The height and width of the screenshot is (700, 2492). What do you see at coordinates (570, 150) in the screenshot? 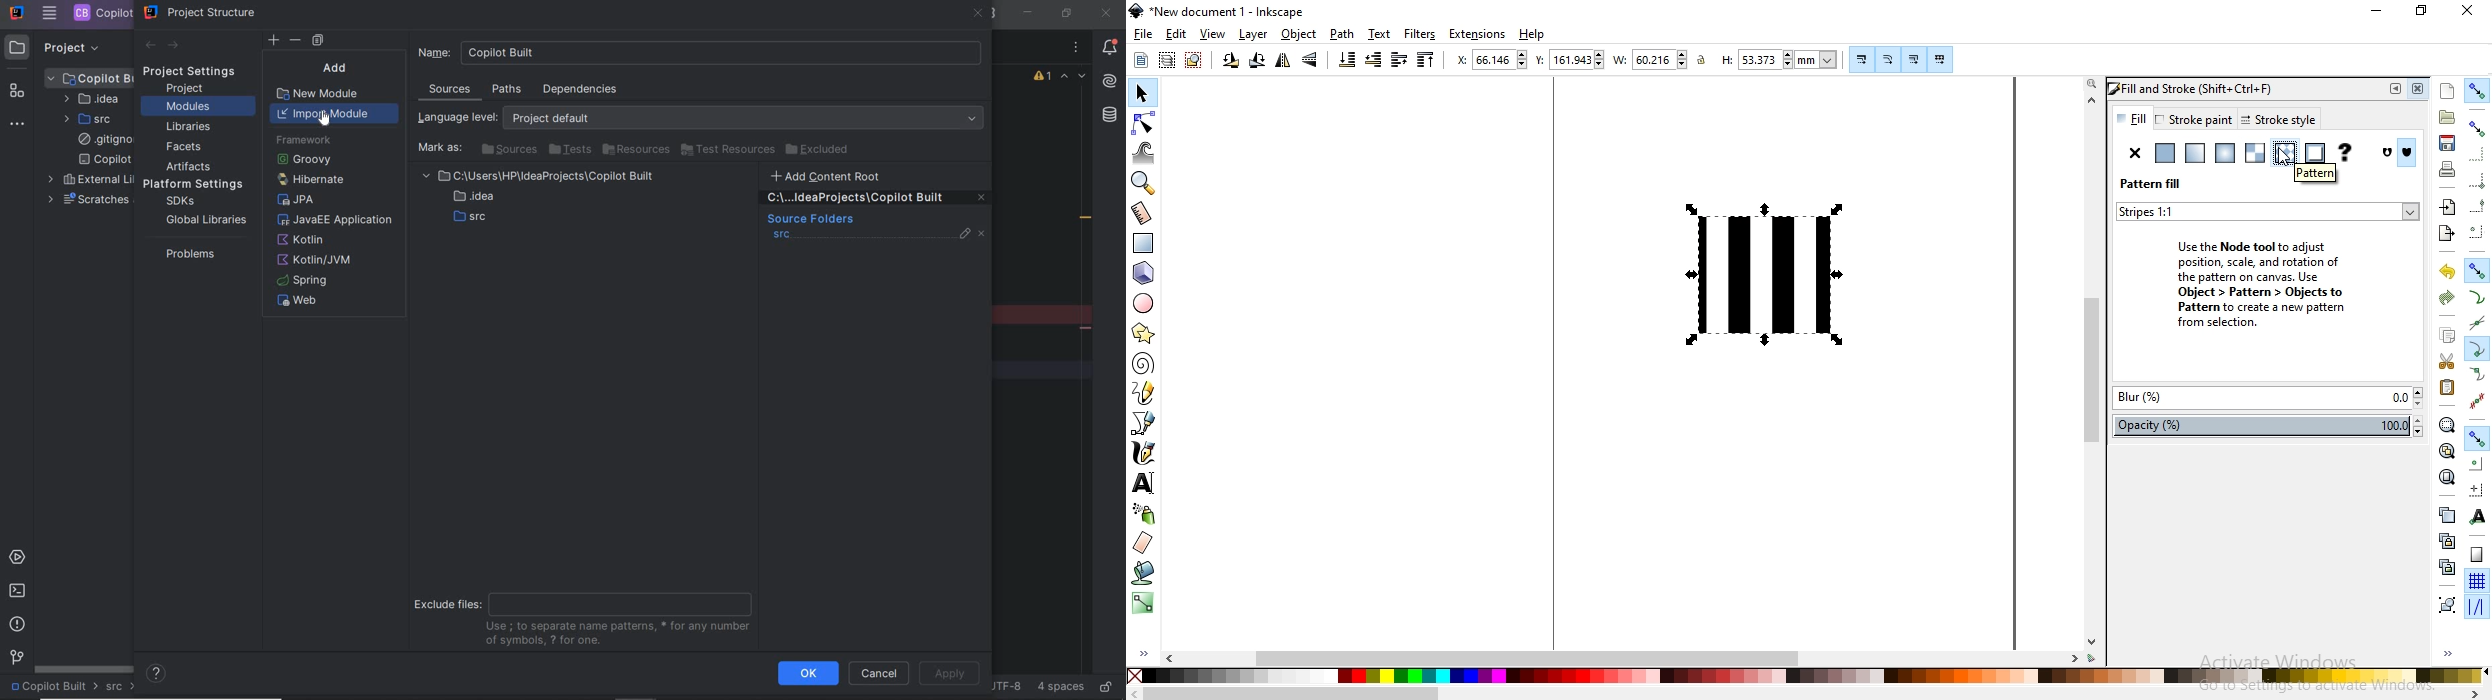
I see `tests` at bounding box center [570, 150].